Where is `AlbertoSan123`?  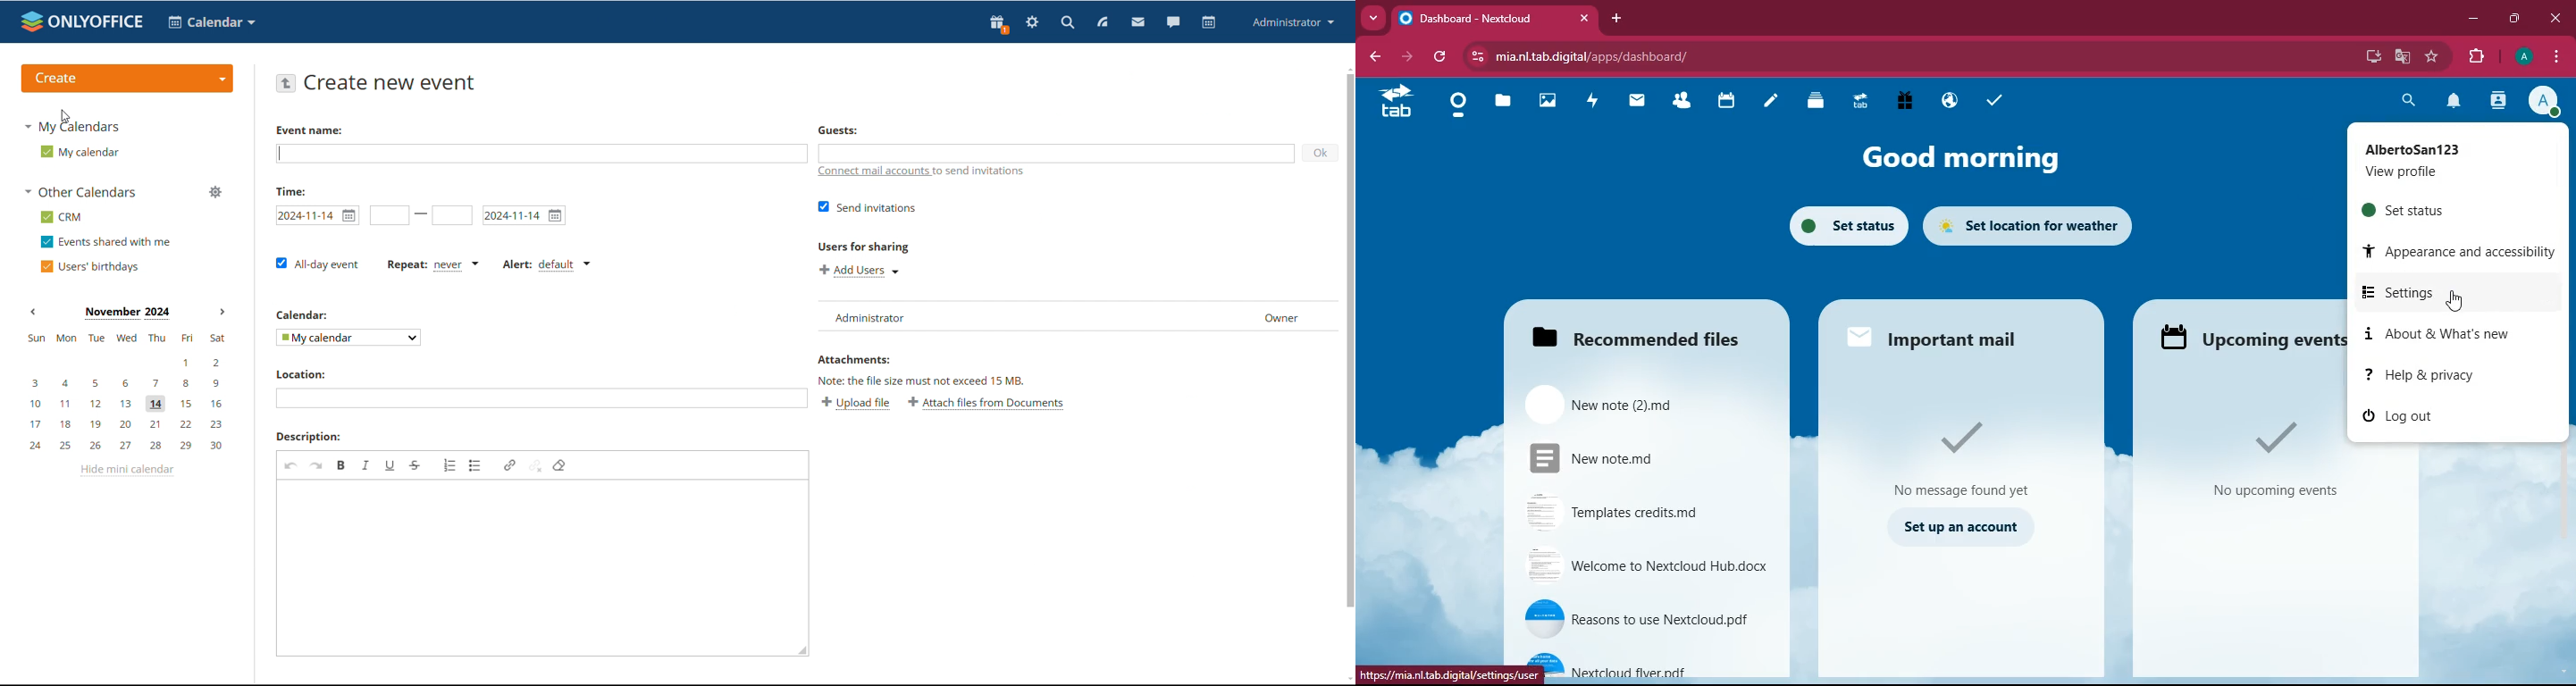 AlbertoSan123 is located at coordinates (2450, 152).